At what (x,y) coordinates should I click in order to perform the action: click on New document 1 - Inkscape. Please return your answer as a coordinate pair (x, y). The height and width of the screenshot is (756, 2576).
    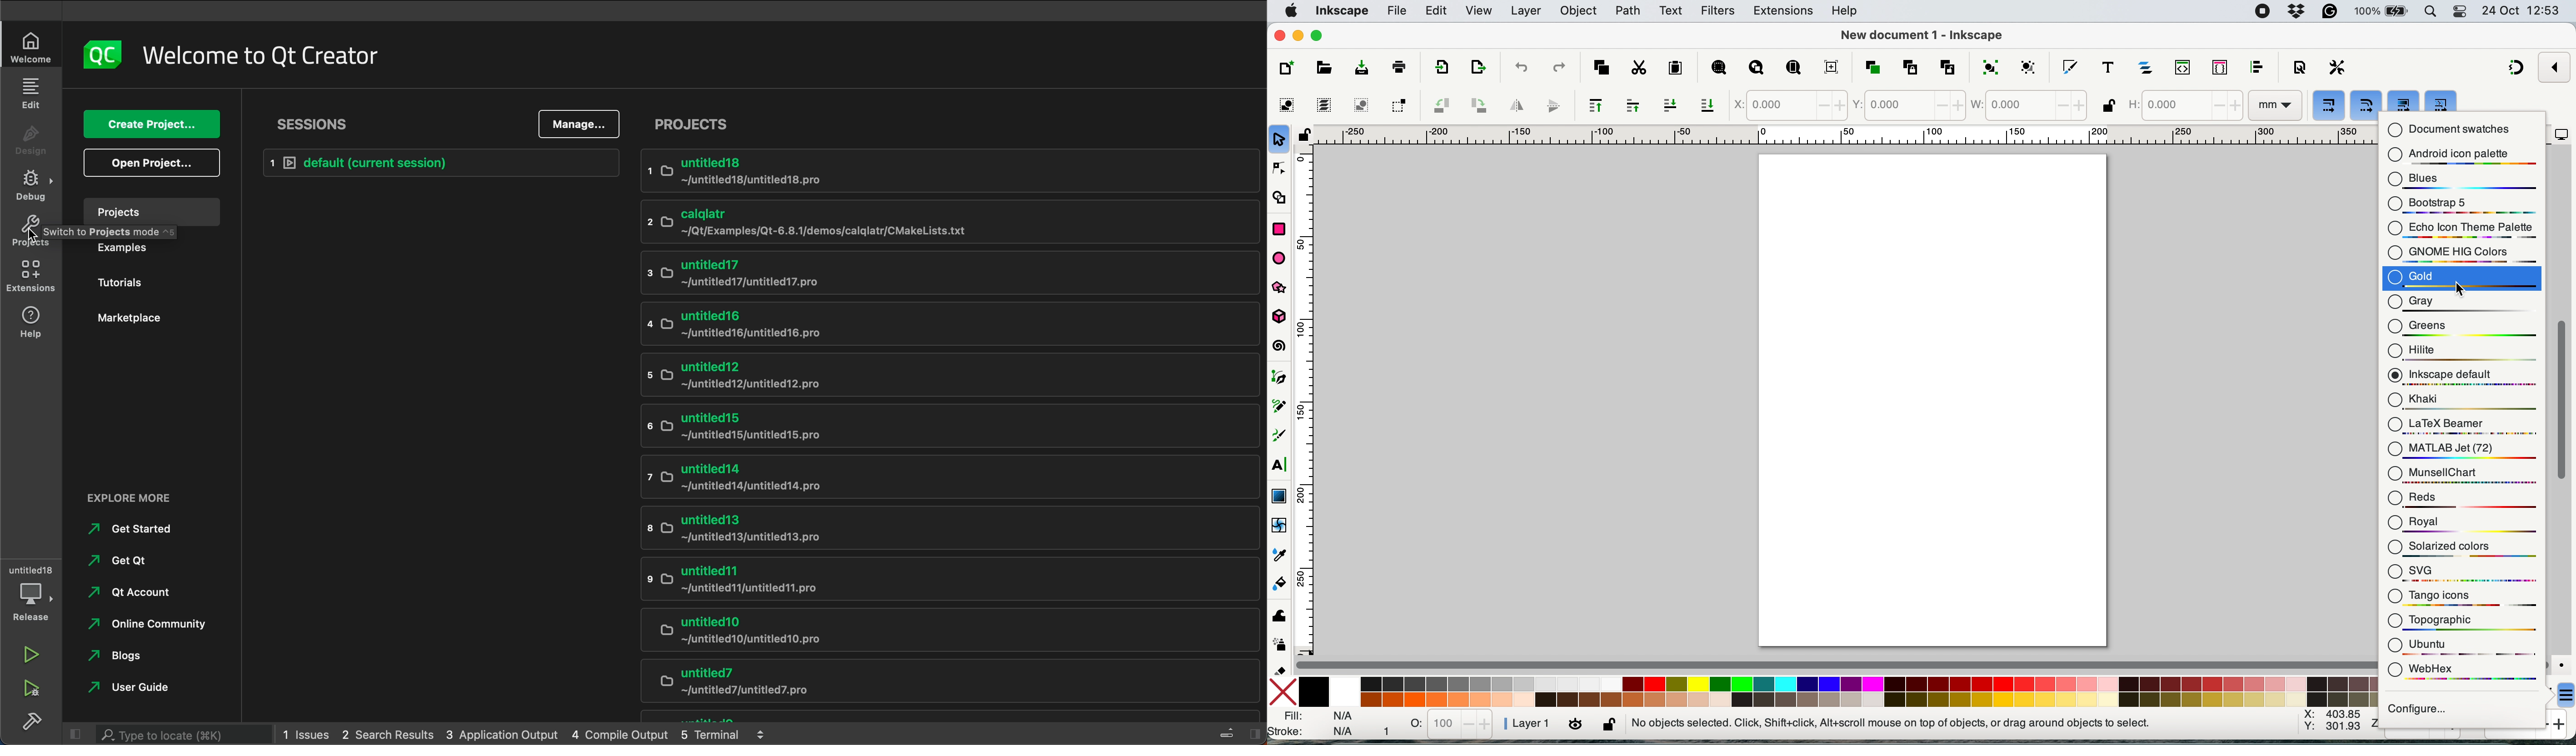
    Looking at the image, I should click on (1927, 35).